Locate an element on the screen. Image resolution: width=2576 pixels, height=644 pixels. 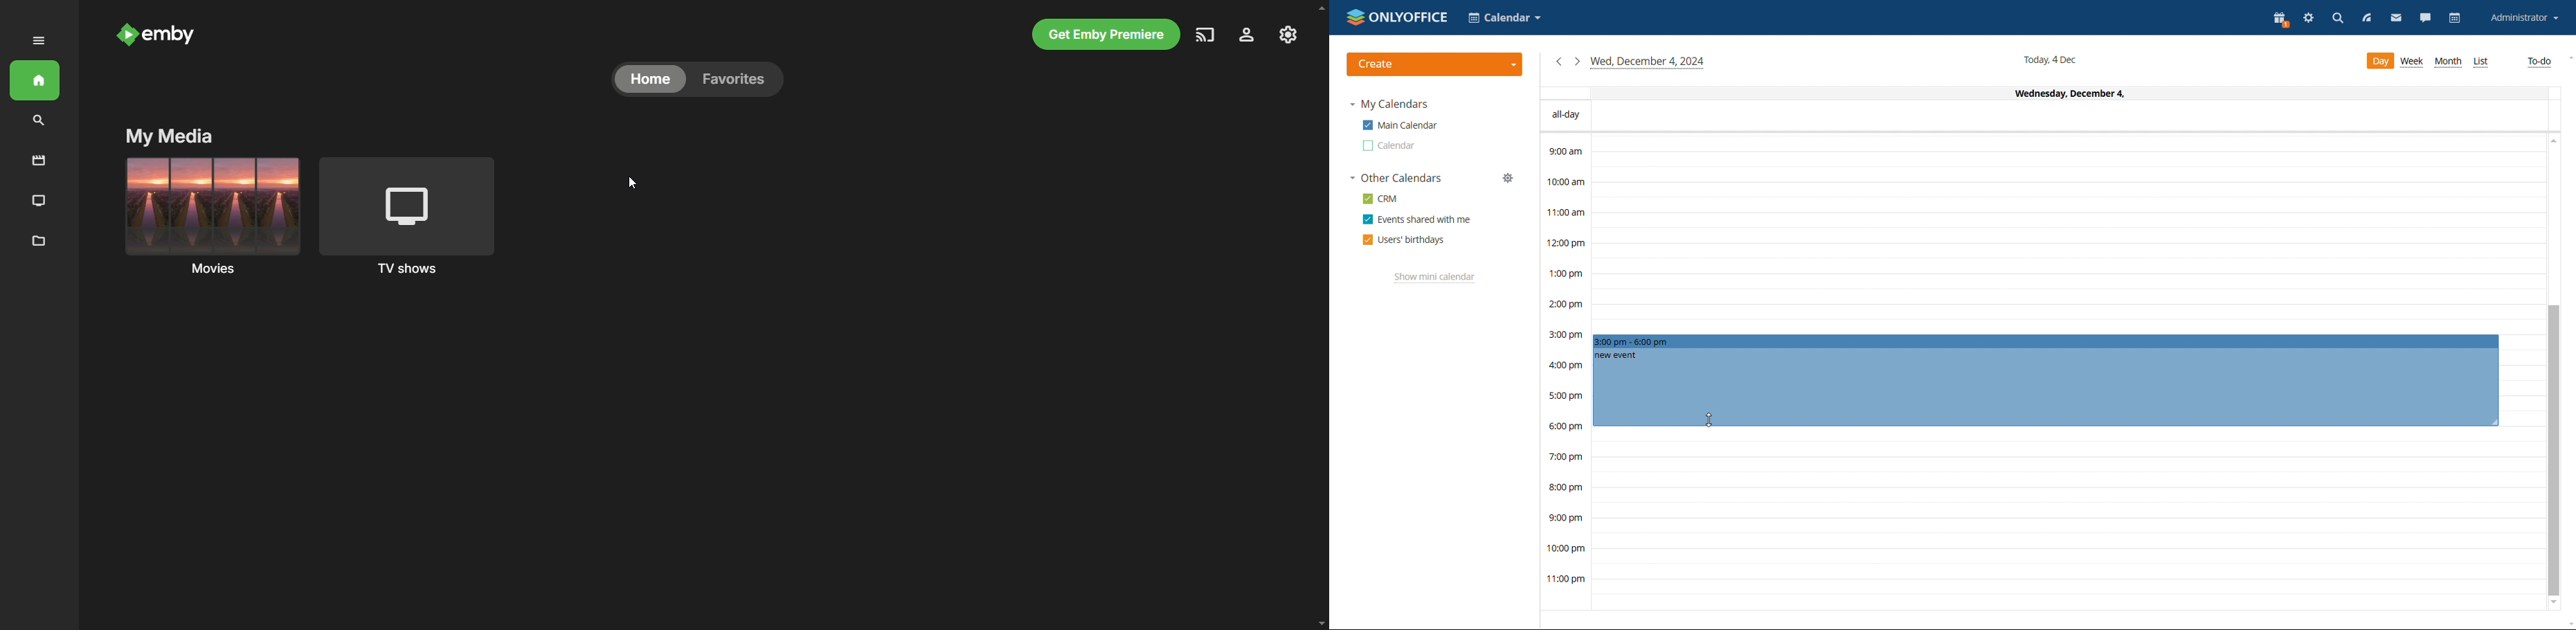
home is located at coordinates (36, 82).